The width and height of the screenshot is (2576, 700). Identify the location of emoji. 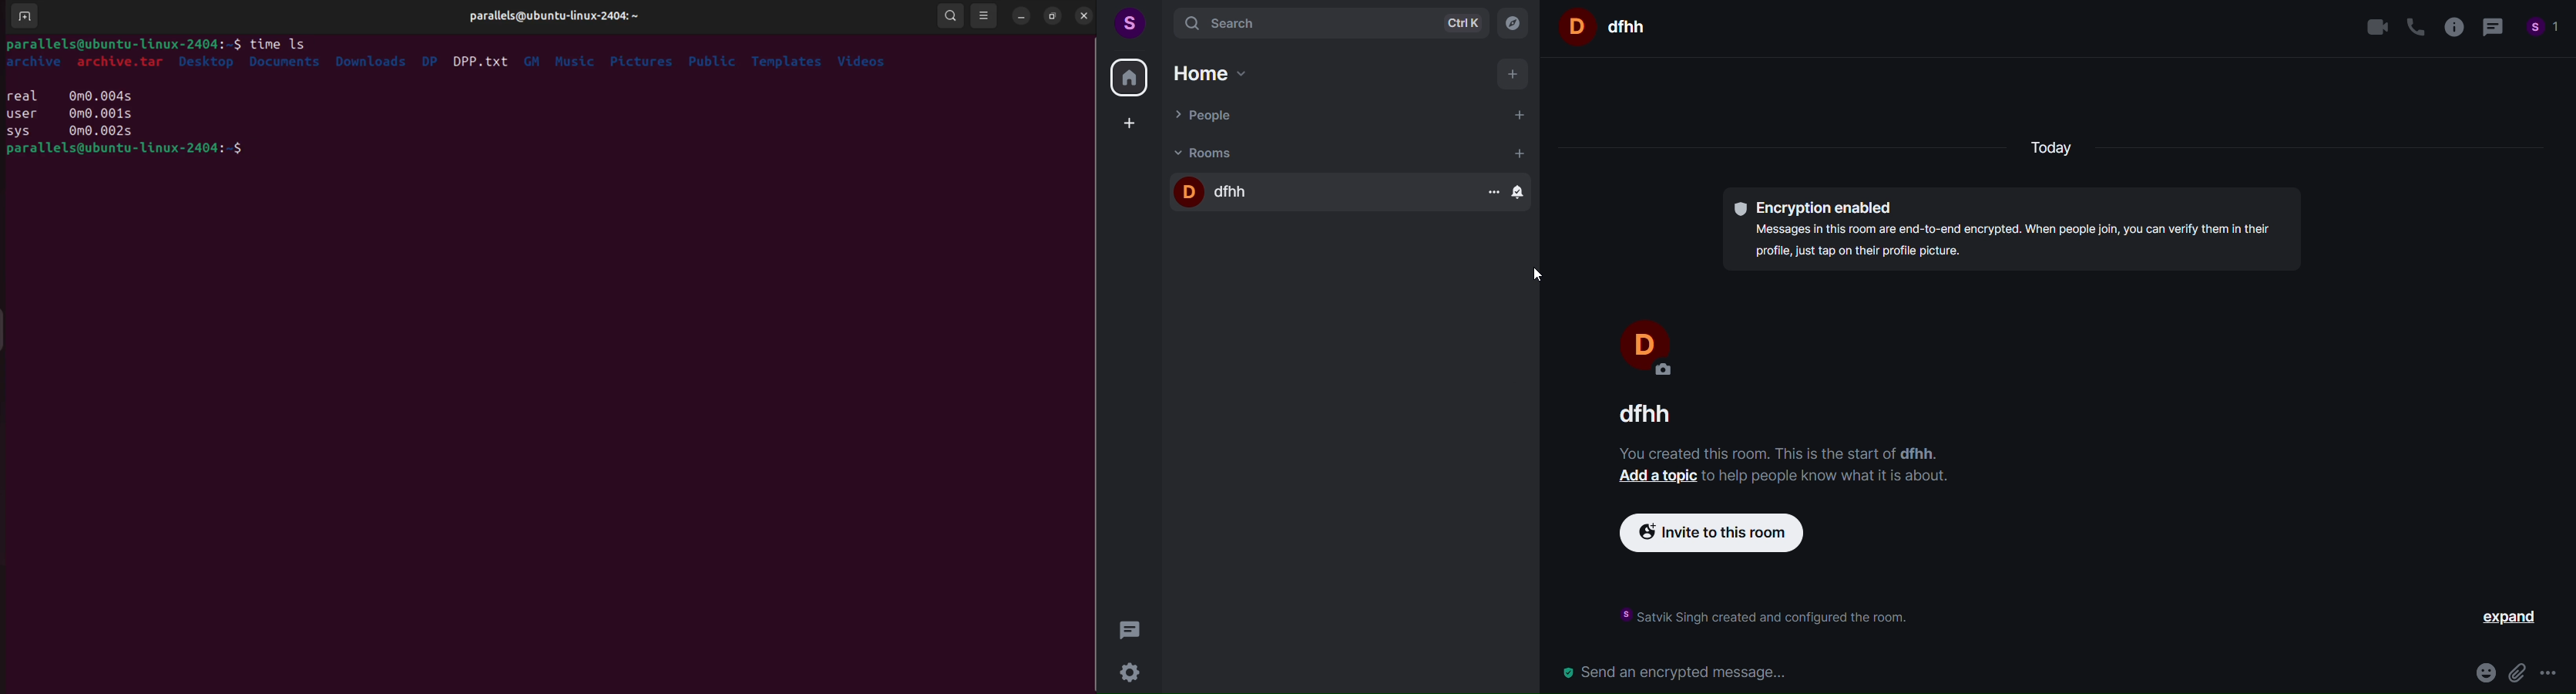
(2484, 671).